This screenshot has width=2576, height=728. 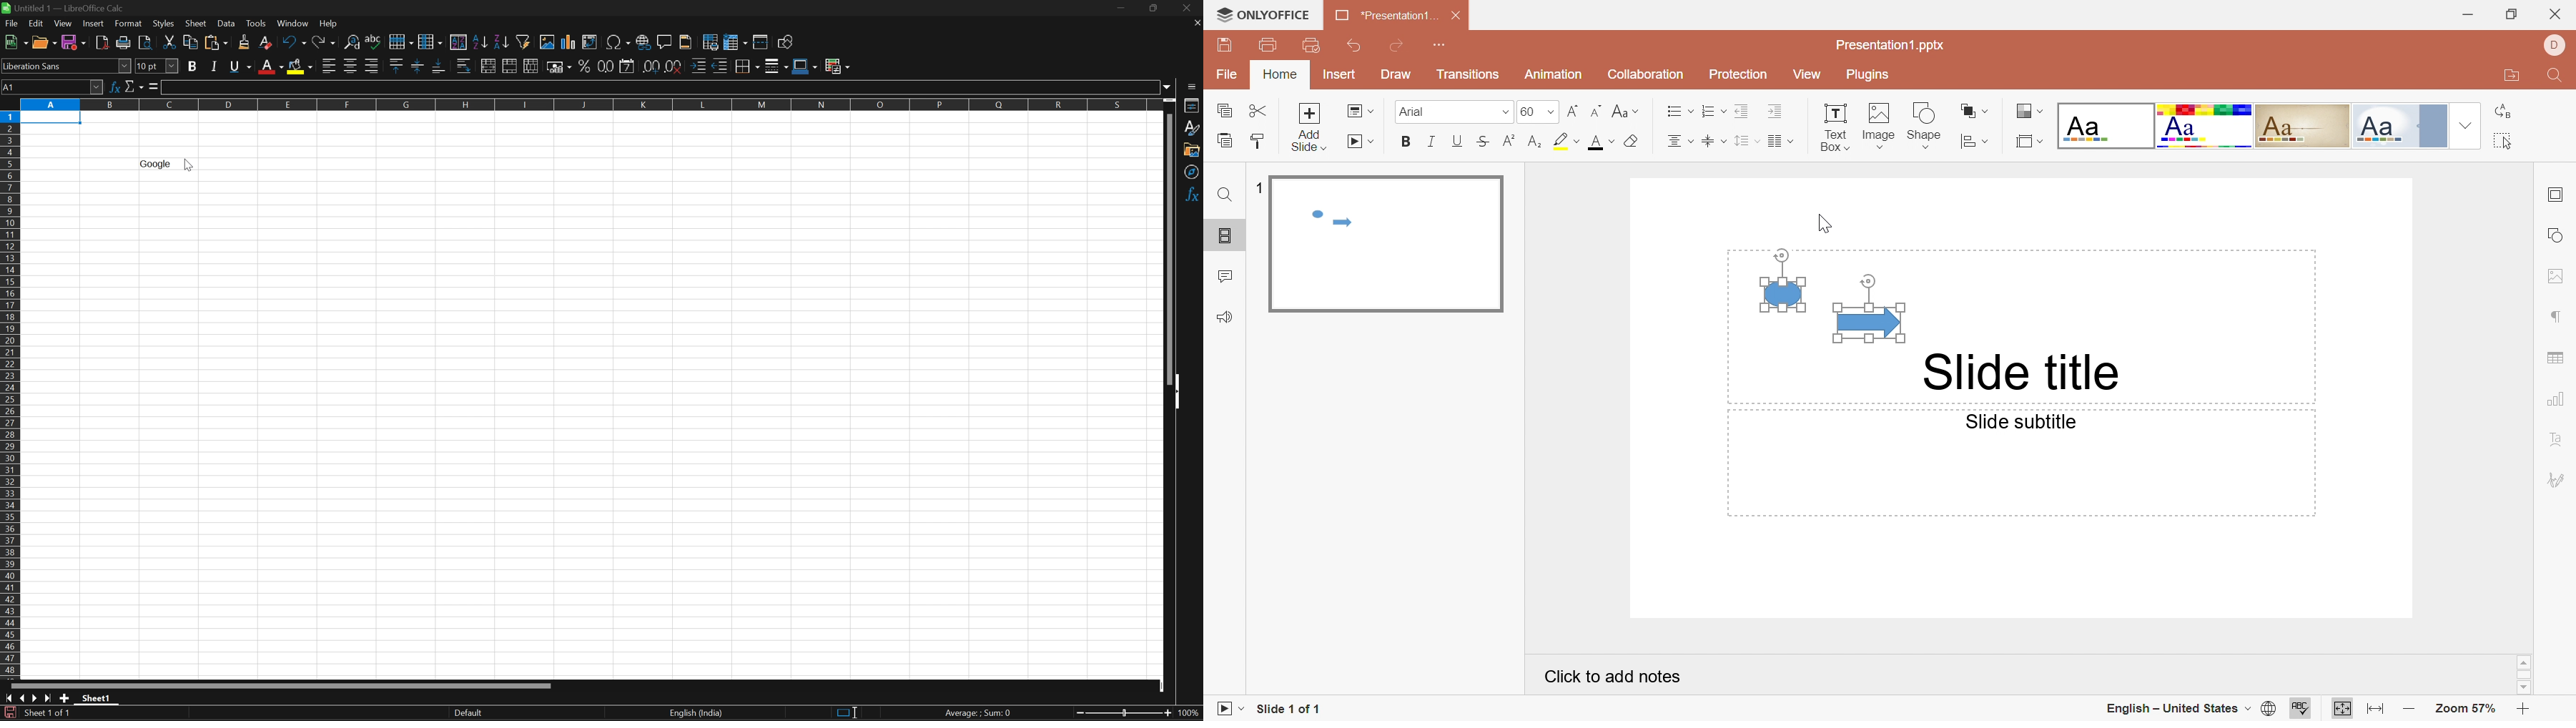 I want to click on Align left, so click(x=328, y=67).